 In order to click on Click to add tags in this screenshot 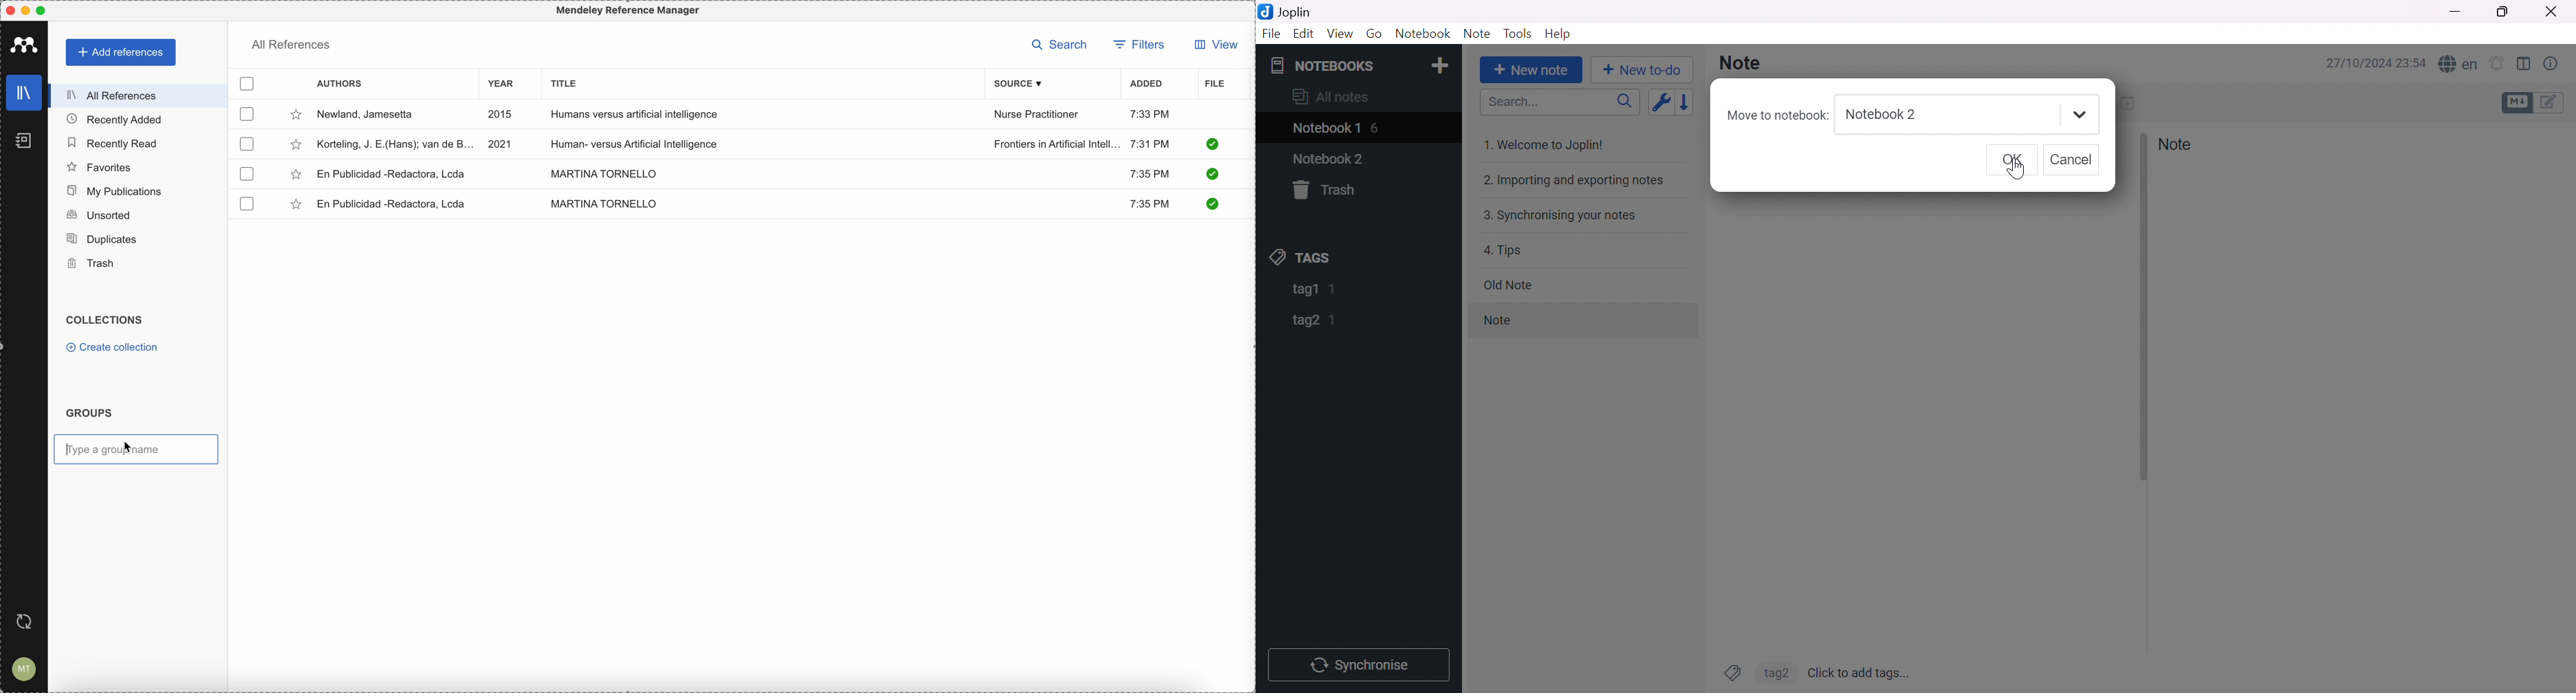, I will do `click(1860, 671)`.